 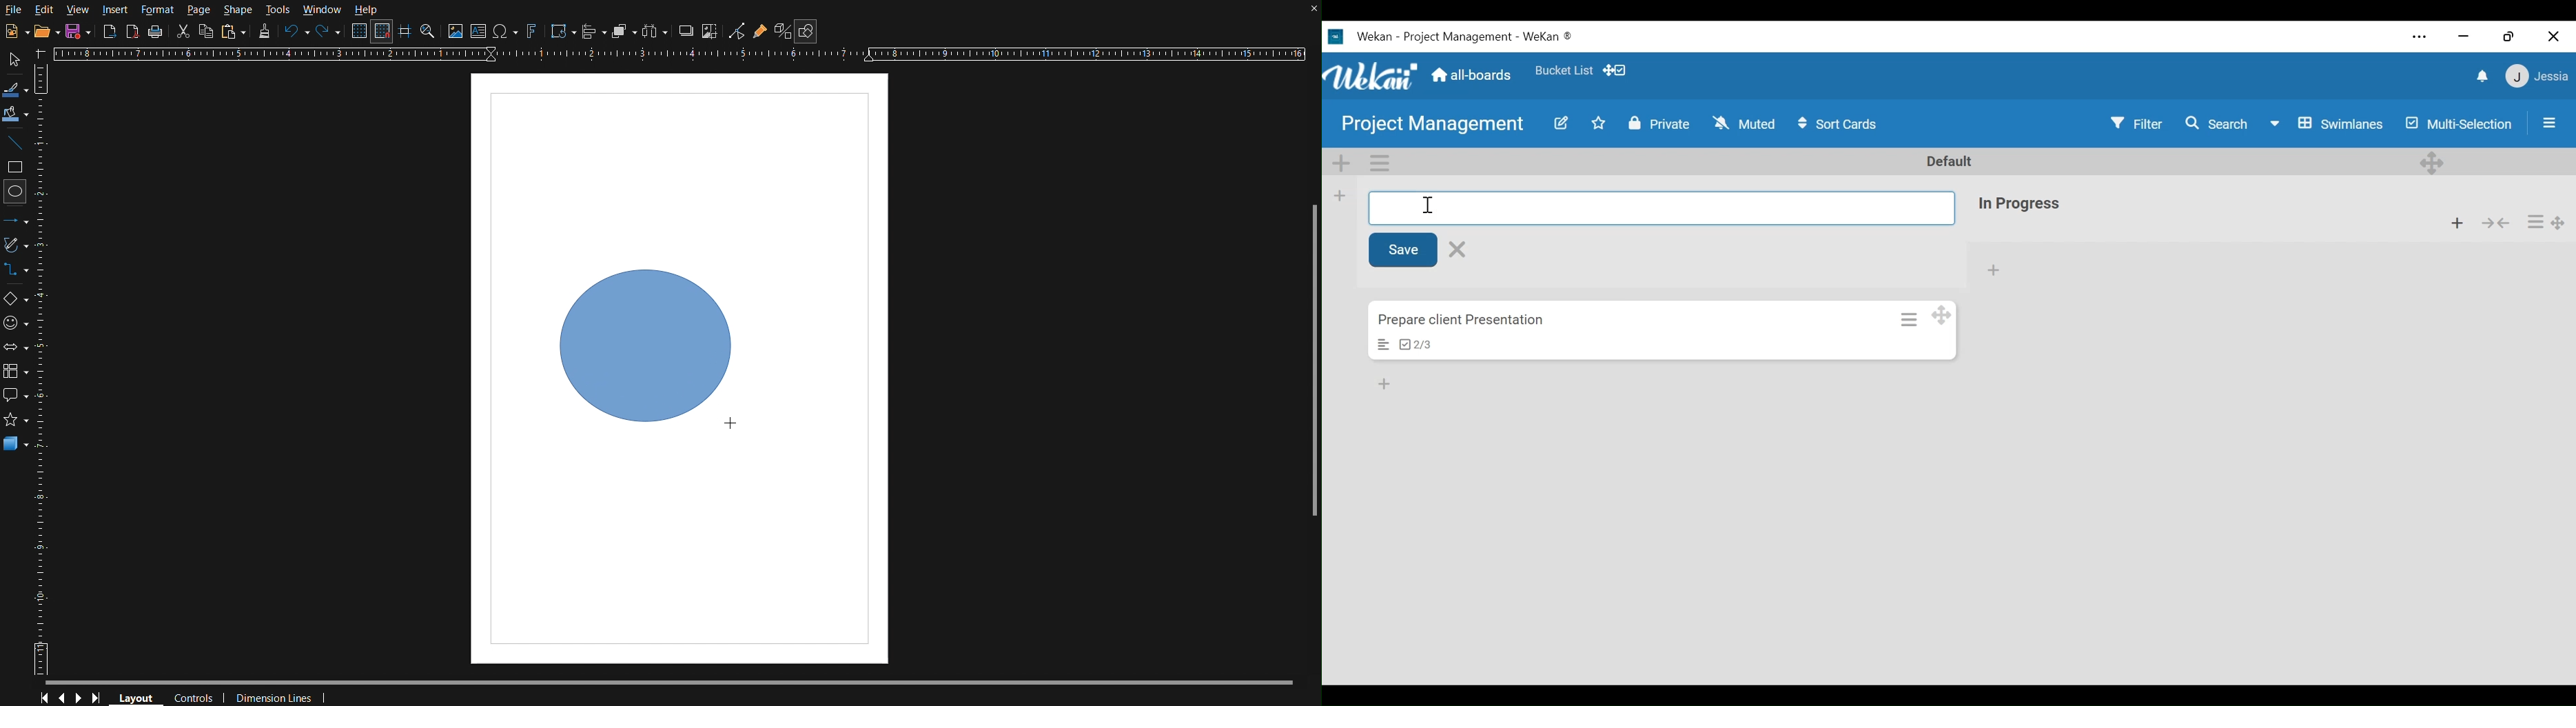 What do you see at coordinates (17, 114) in the screenshot?
I see `Fill Color` at bounding box center [17, 114].